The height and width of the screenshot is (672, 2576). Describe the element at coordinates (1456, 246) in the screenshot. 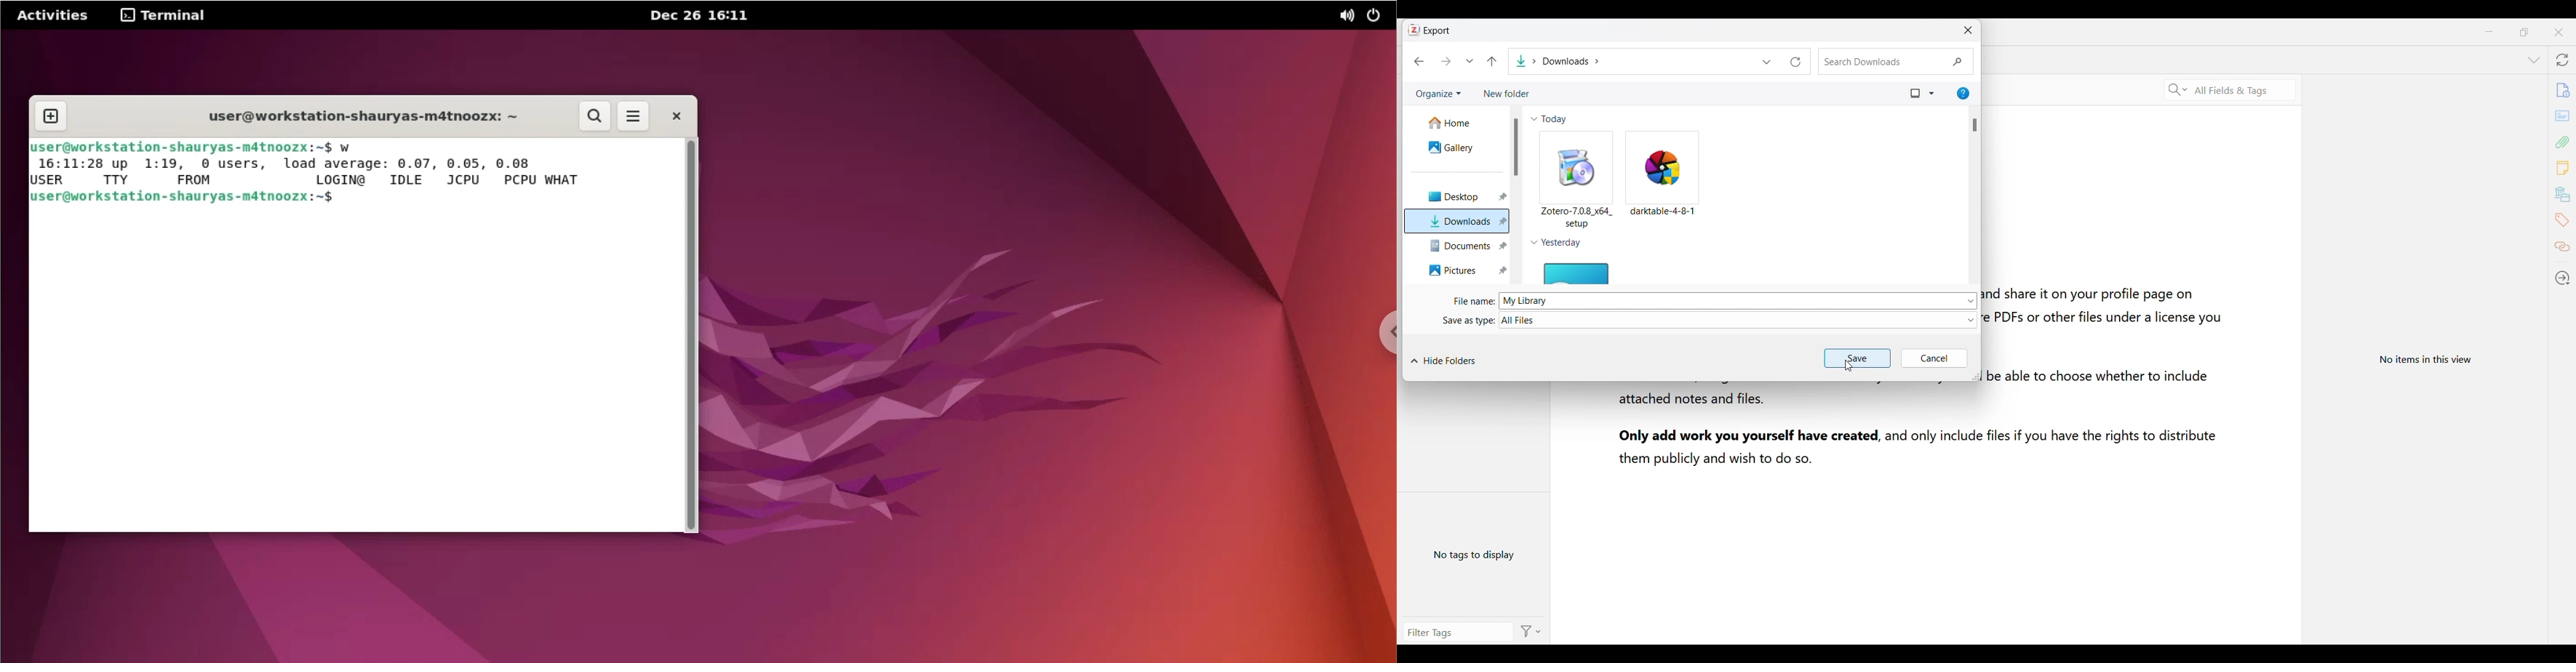

I see `Documents` at that location.